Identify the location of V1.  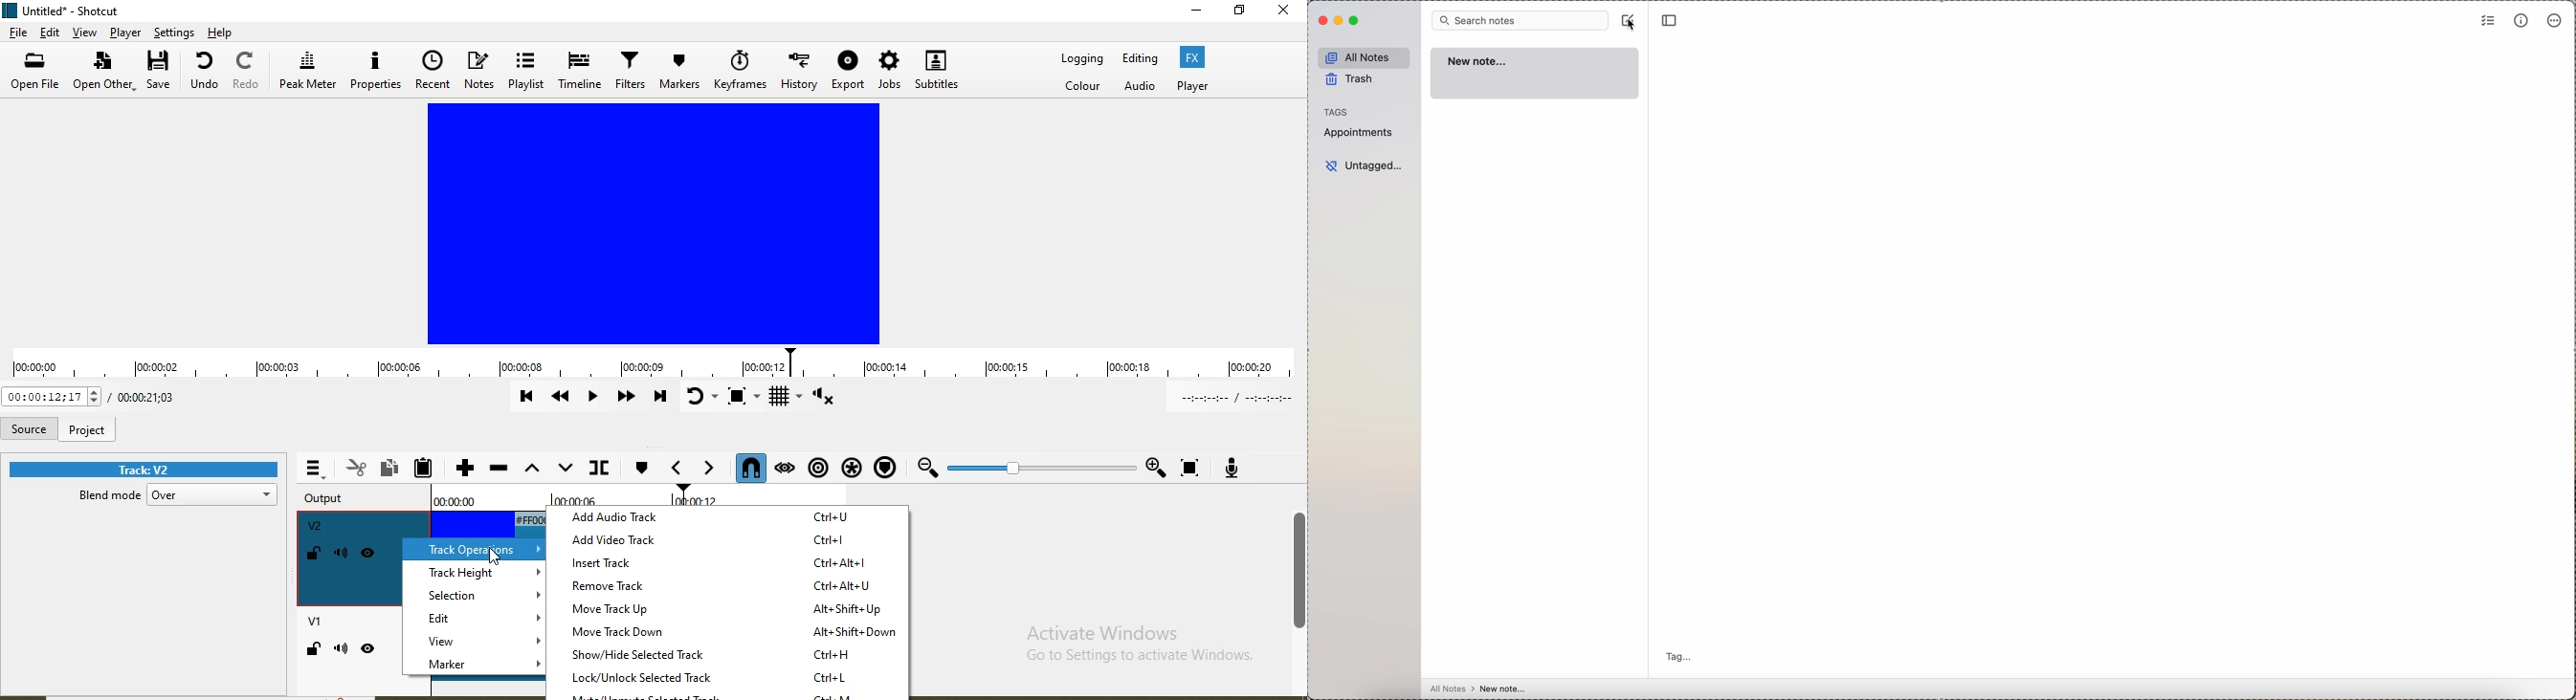
(313, 623).